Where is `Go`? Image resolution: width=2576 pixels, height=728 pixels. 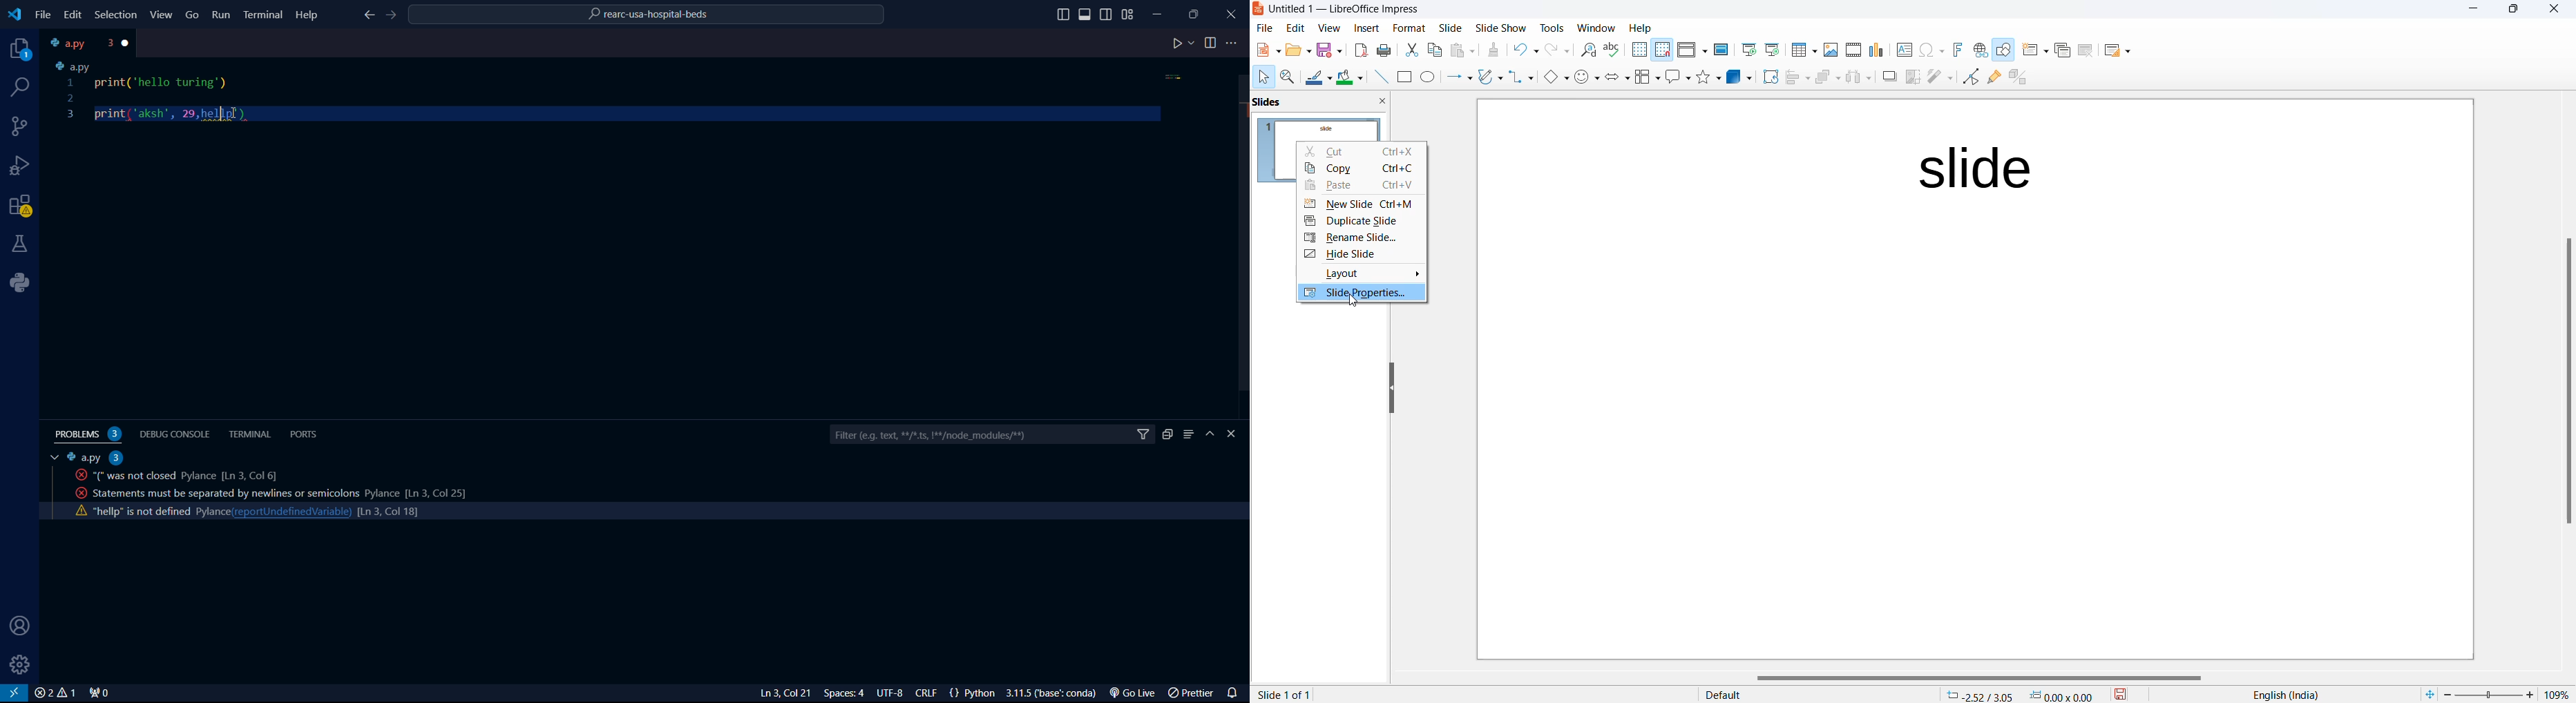 Go is located at coordinates (193, 14).